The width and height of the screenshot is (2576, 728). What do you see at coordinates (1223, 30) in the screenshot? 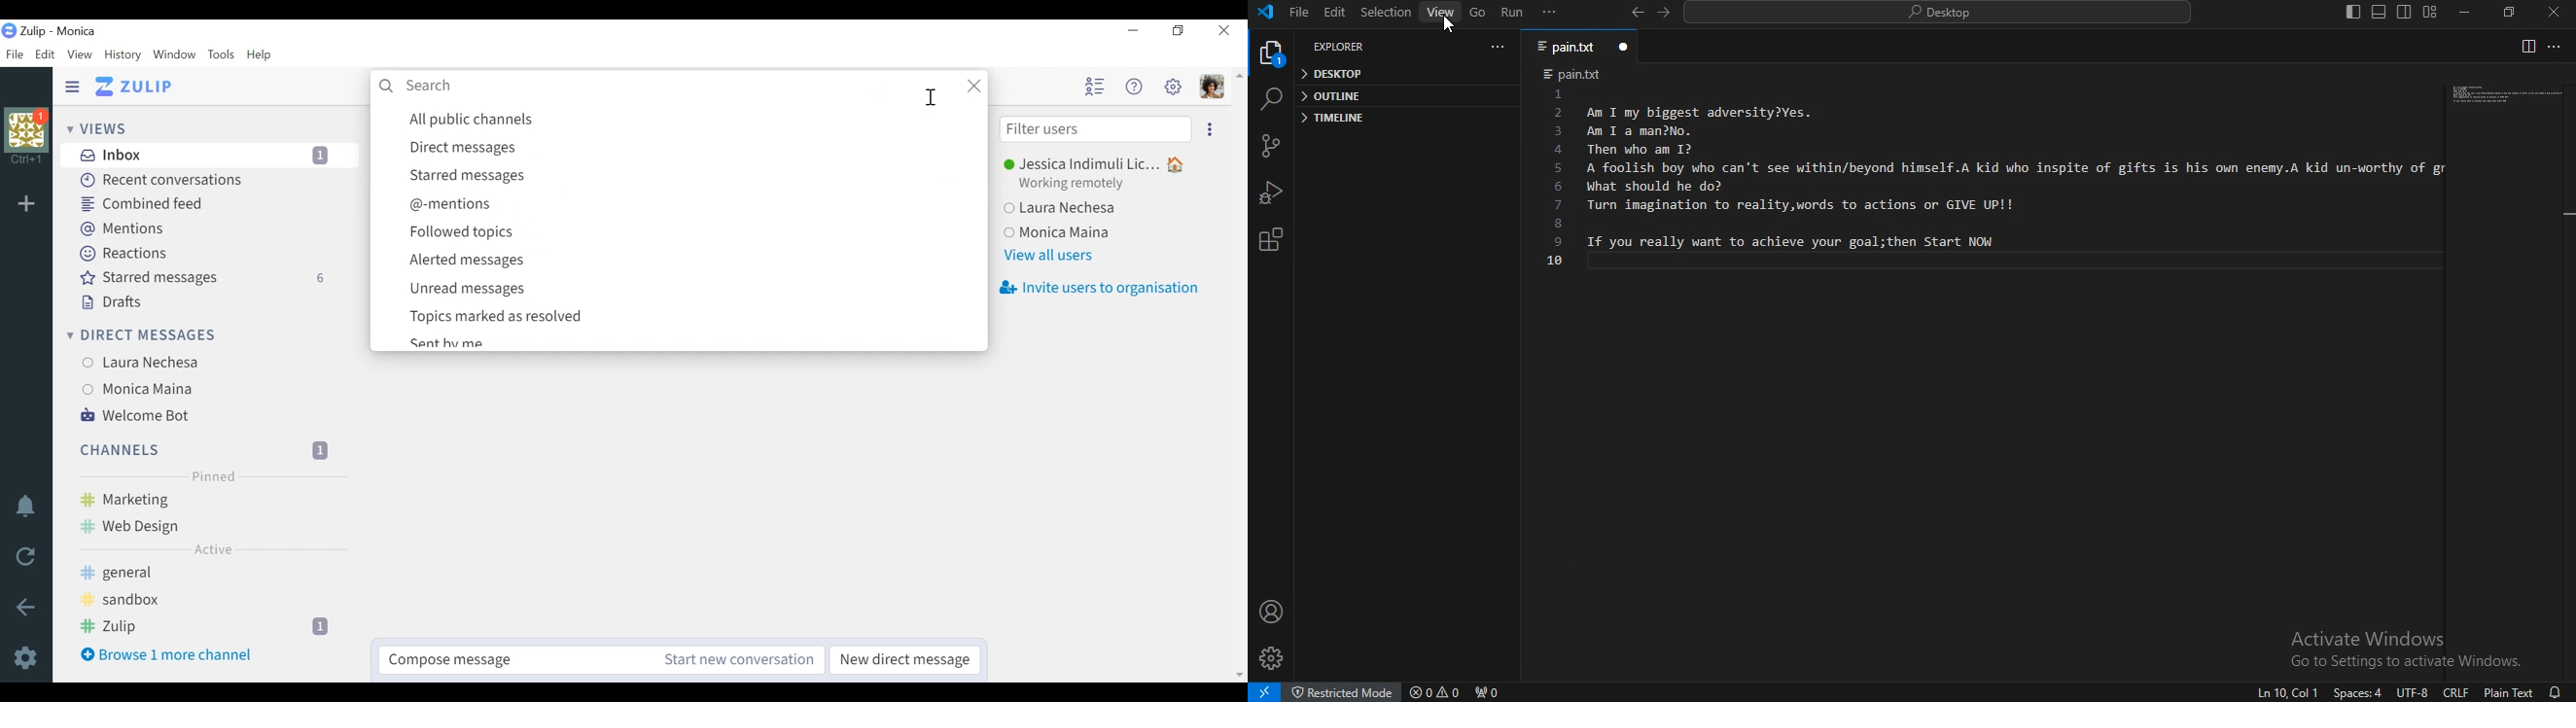
I see `Close` at bounding box center [1223, 30].